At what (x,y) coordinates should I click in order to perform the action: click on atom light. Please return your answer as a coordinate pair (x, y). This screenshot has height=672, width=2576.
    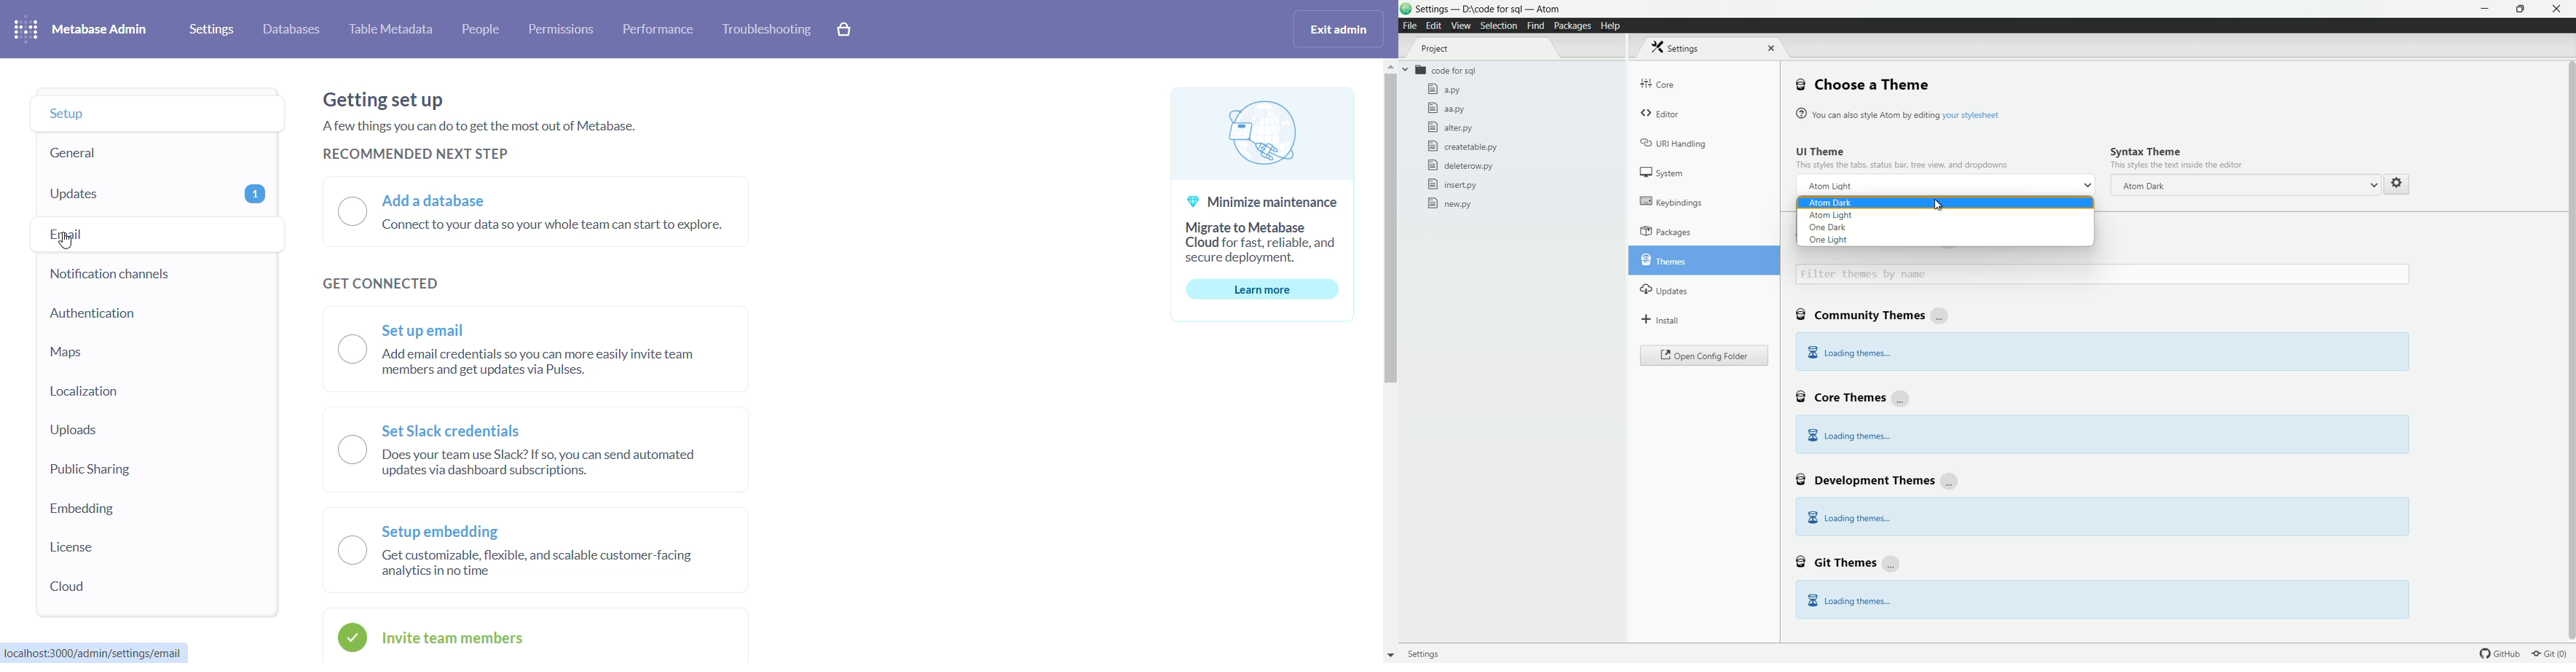
    Looking at the image, I should click on (1830, 214).